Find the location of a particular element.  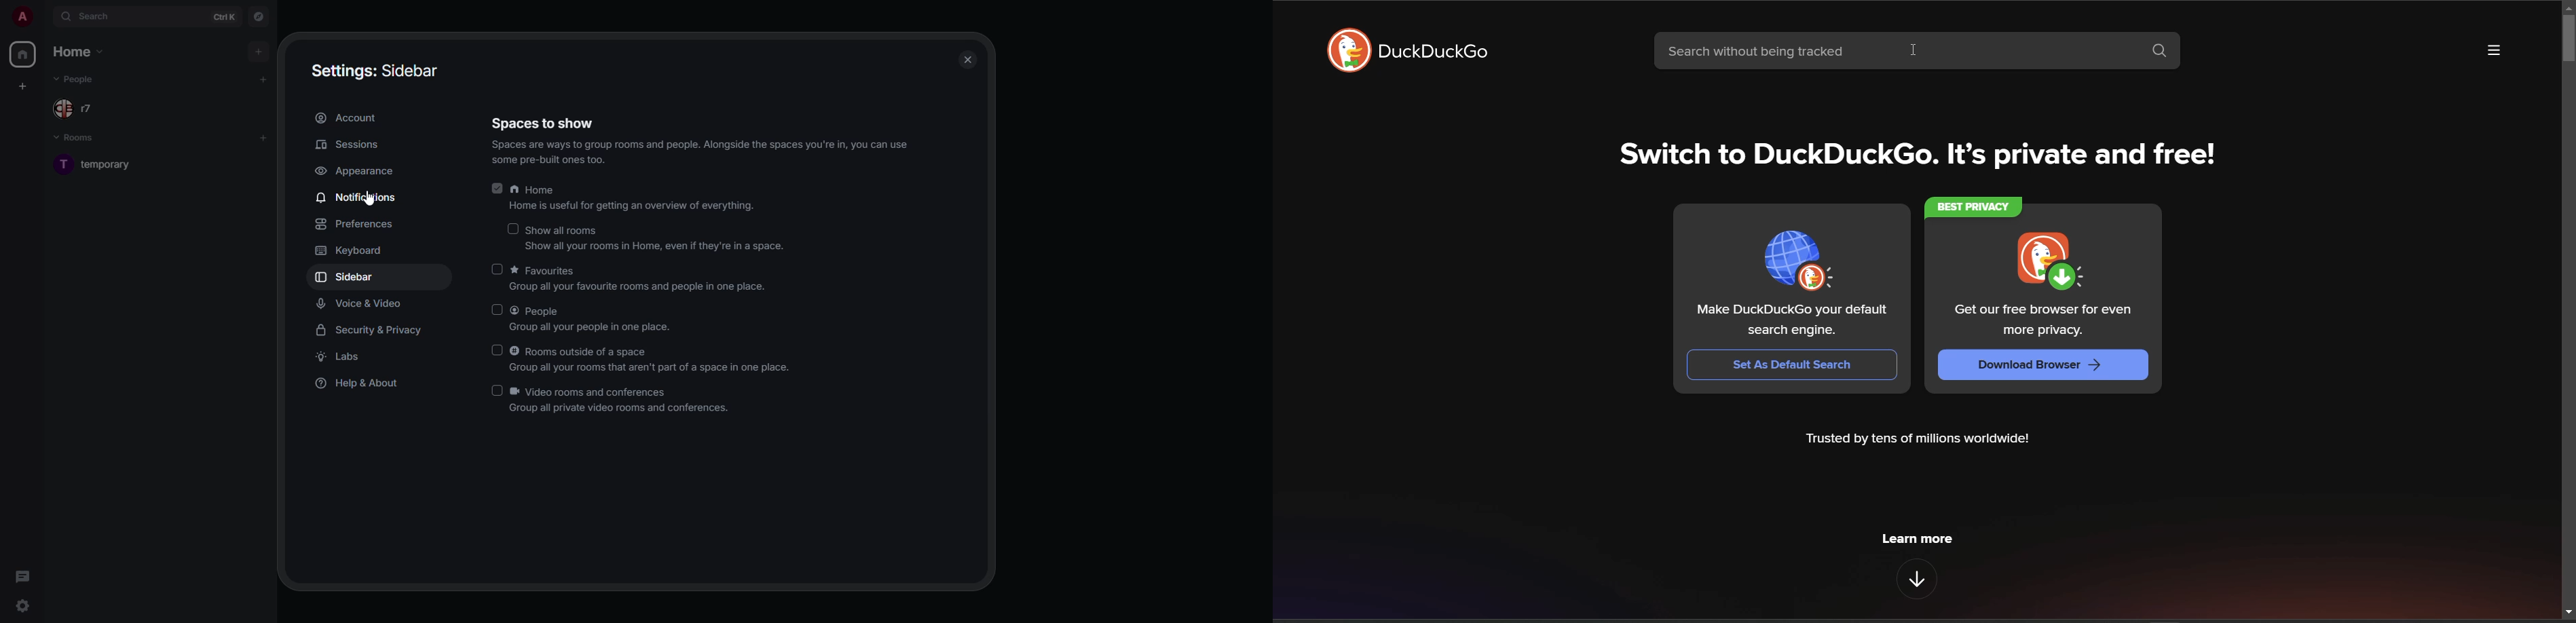

keyboard is located at coordinates (352, 251).